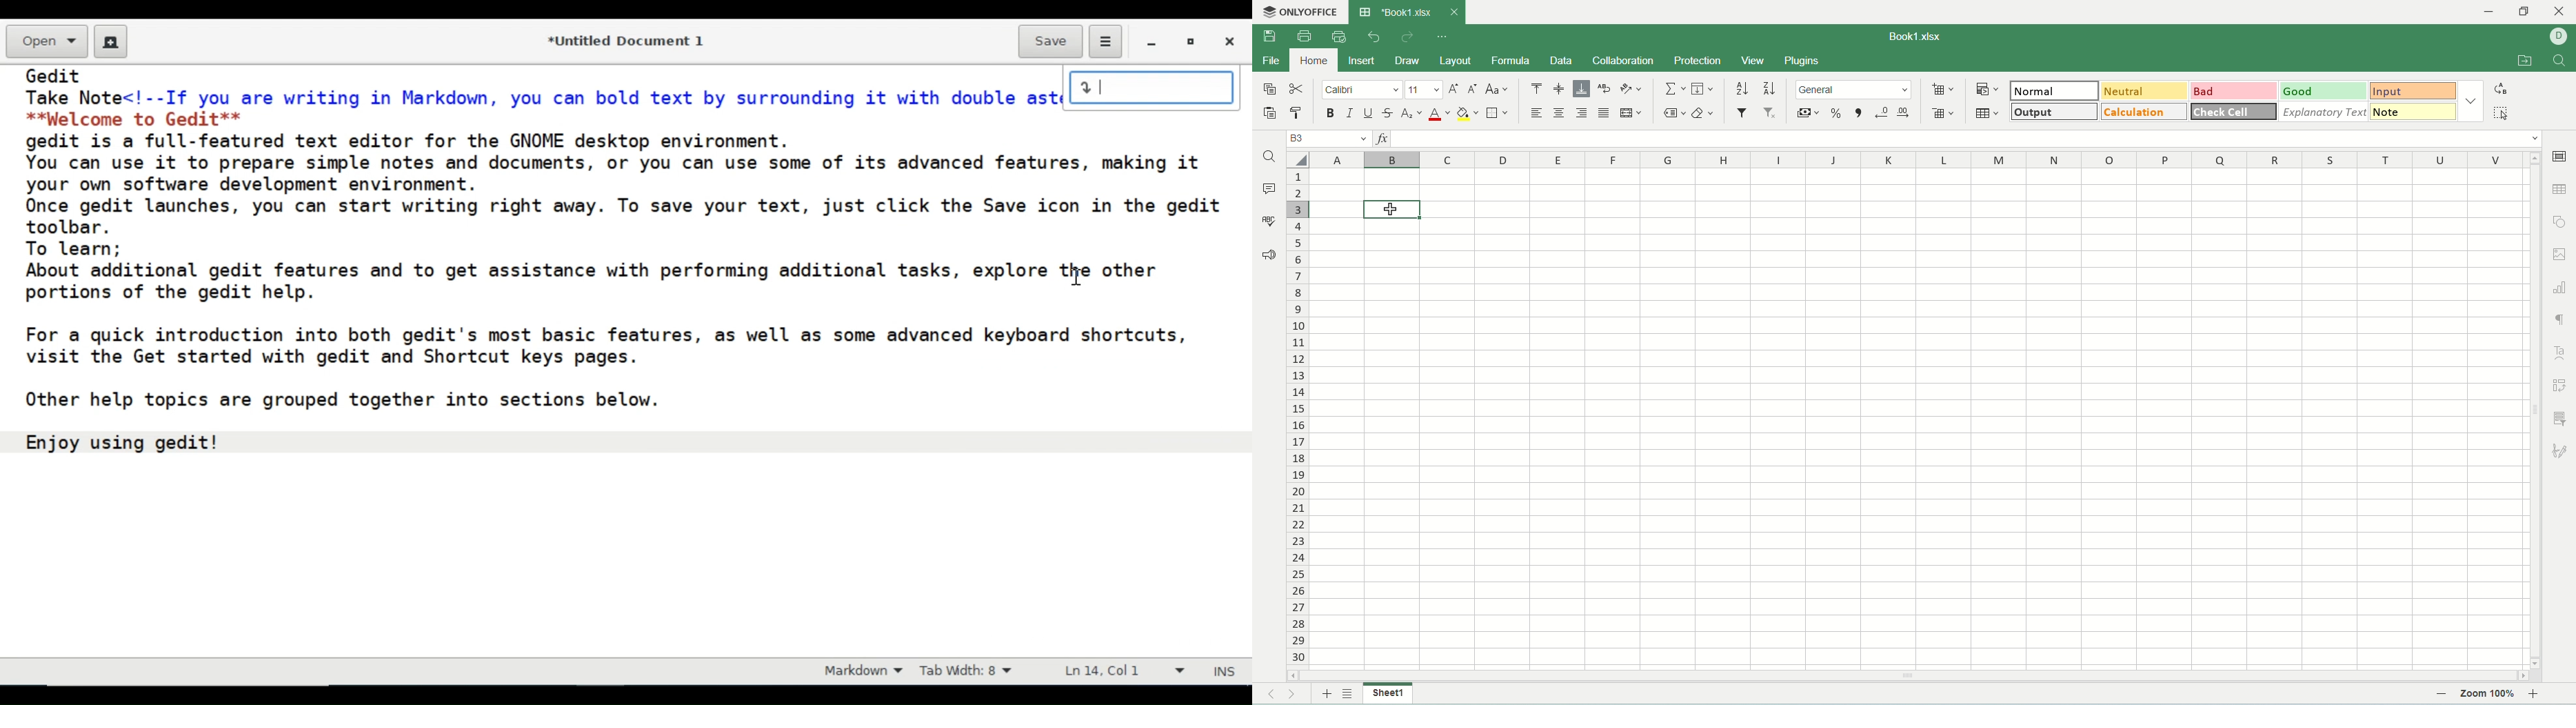 The height and width of the screenshot is (728, 2576). I want to click on username, so click(2563, 36).